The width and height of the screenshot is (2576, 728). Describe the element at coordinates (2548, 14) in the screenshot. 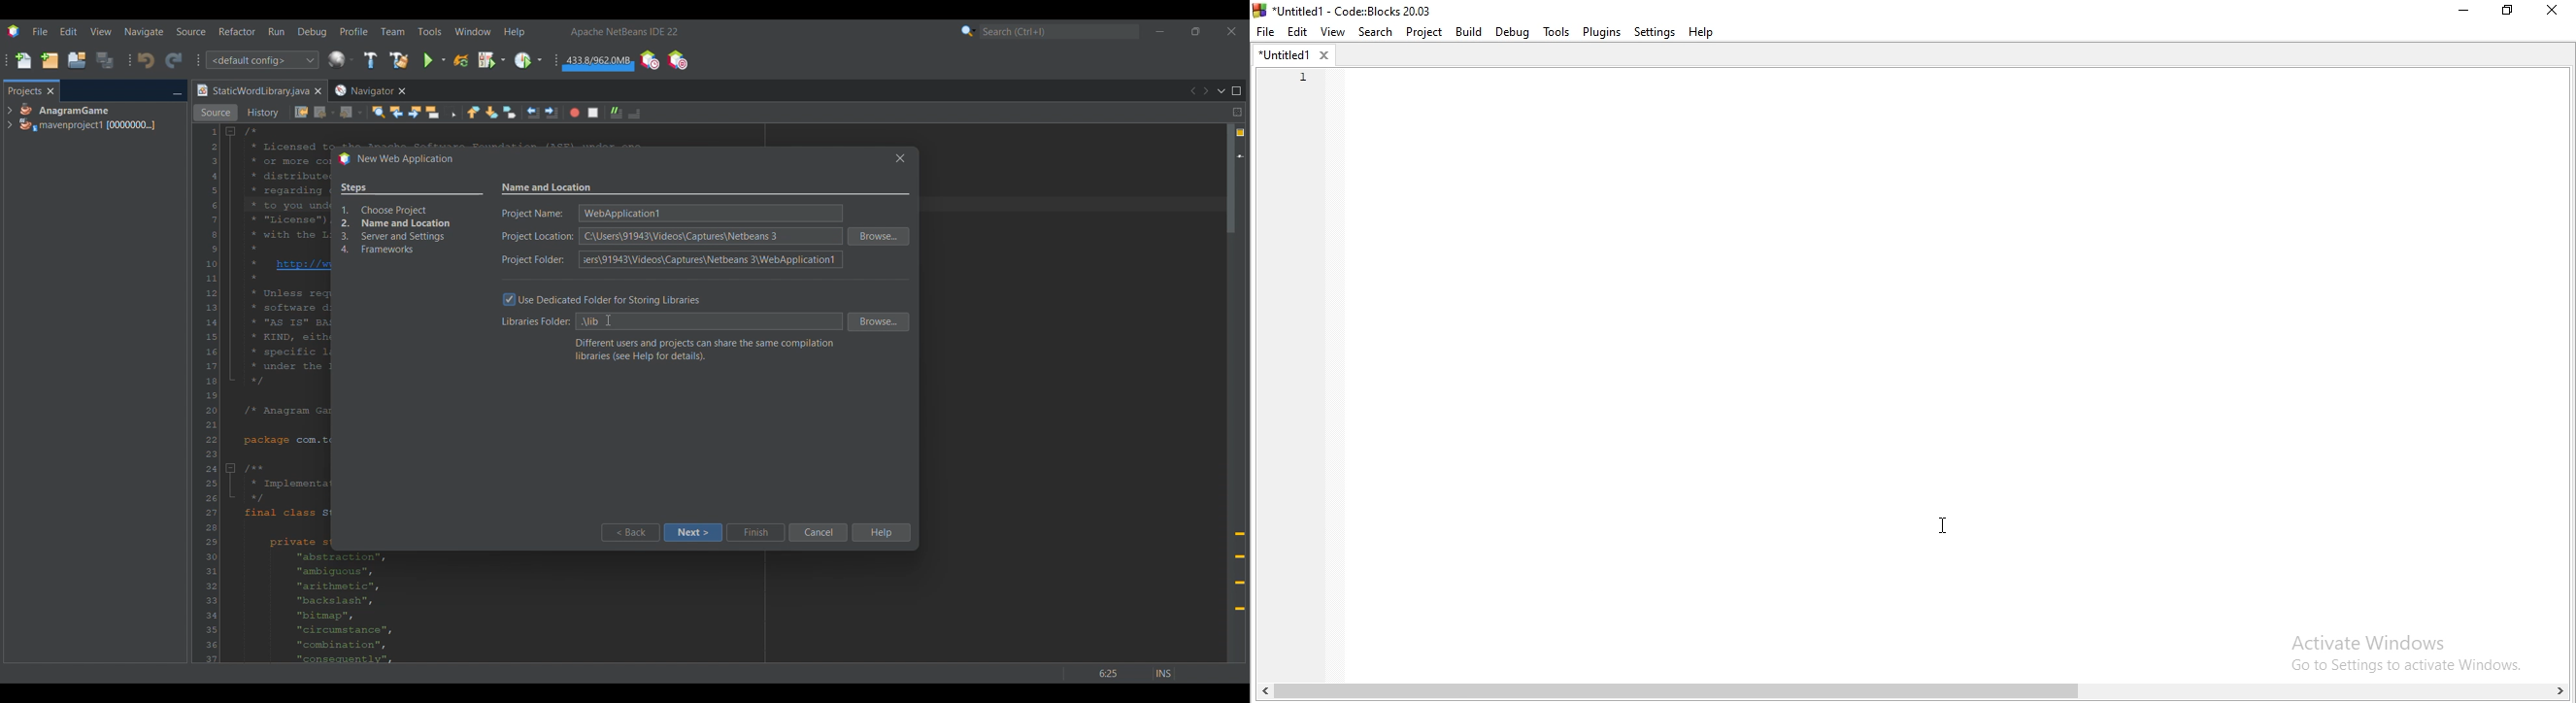

I see `Close` at that location.